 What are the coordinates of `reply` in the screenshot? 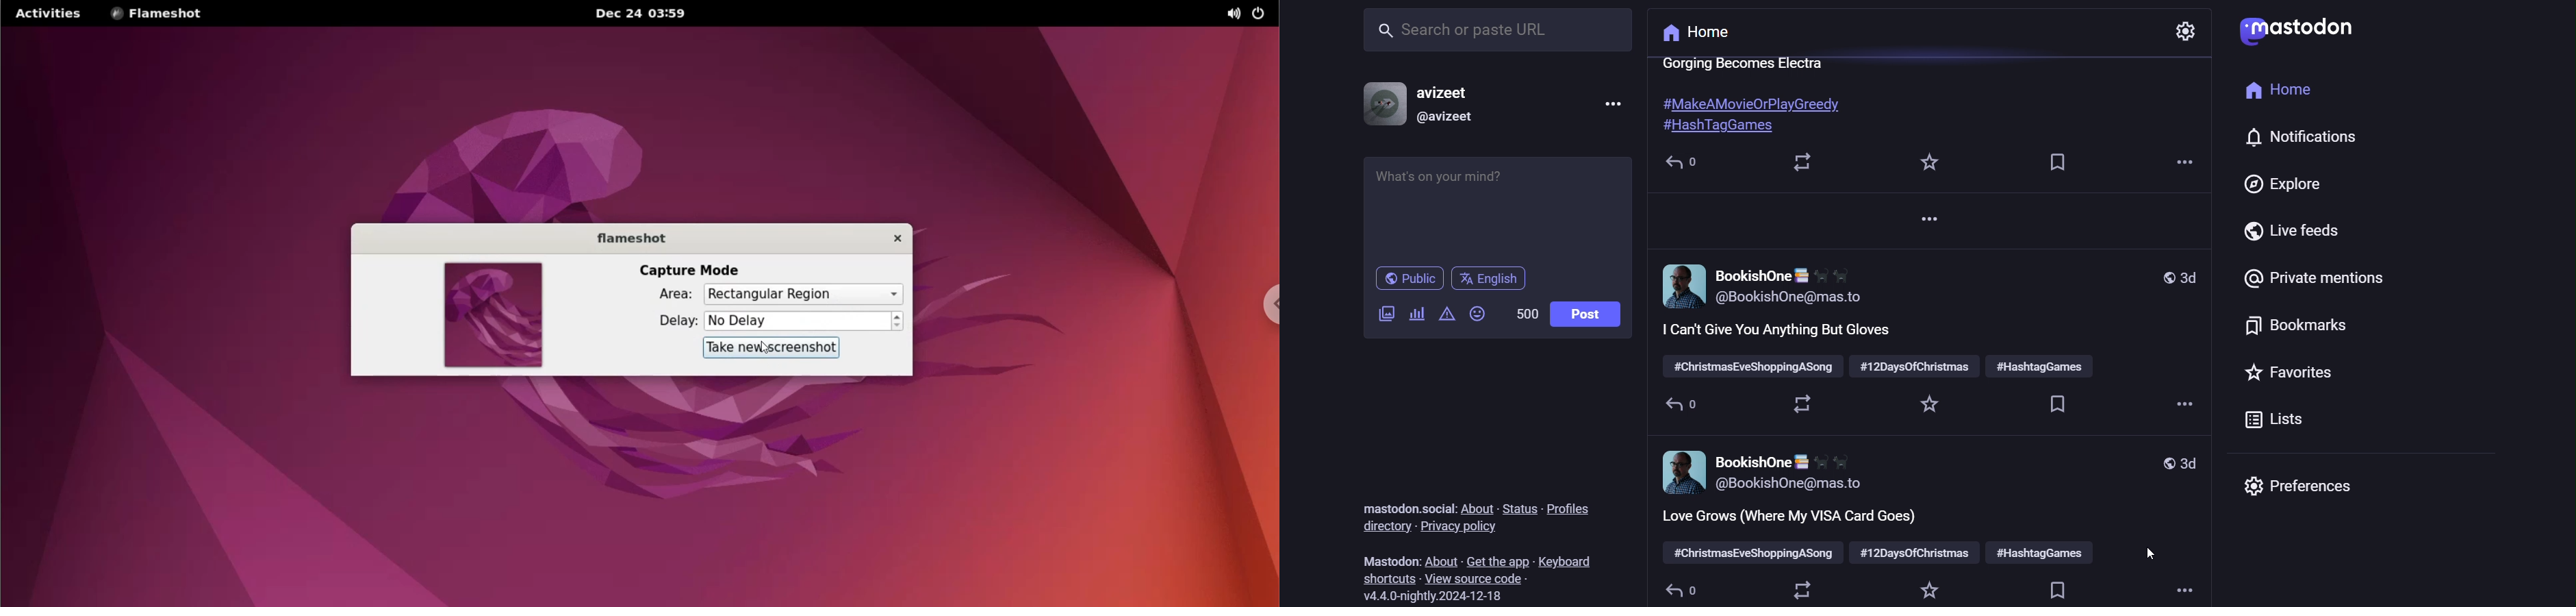 It's located at (1678, 160).